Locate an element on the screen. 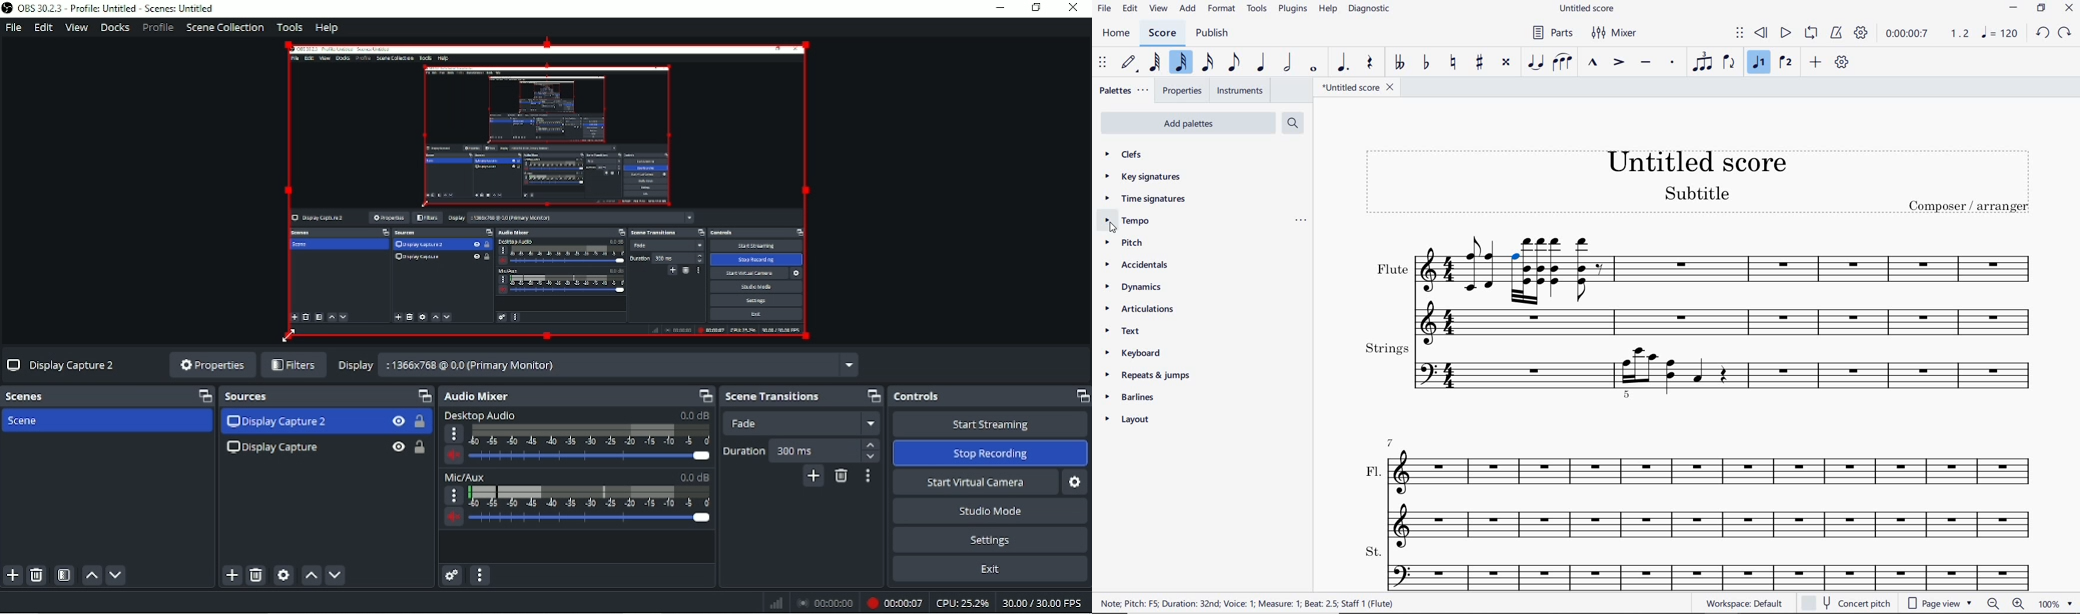 Image resolution: width=2100 pixels, height=616 pixels. file name is located at coordinates (1590, 8).